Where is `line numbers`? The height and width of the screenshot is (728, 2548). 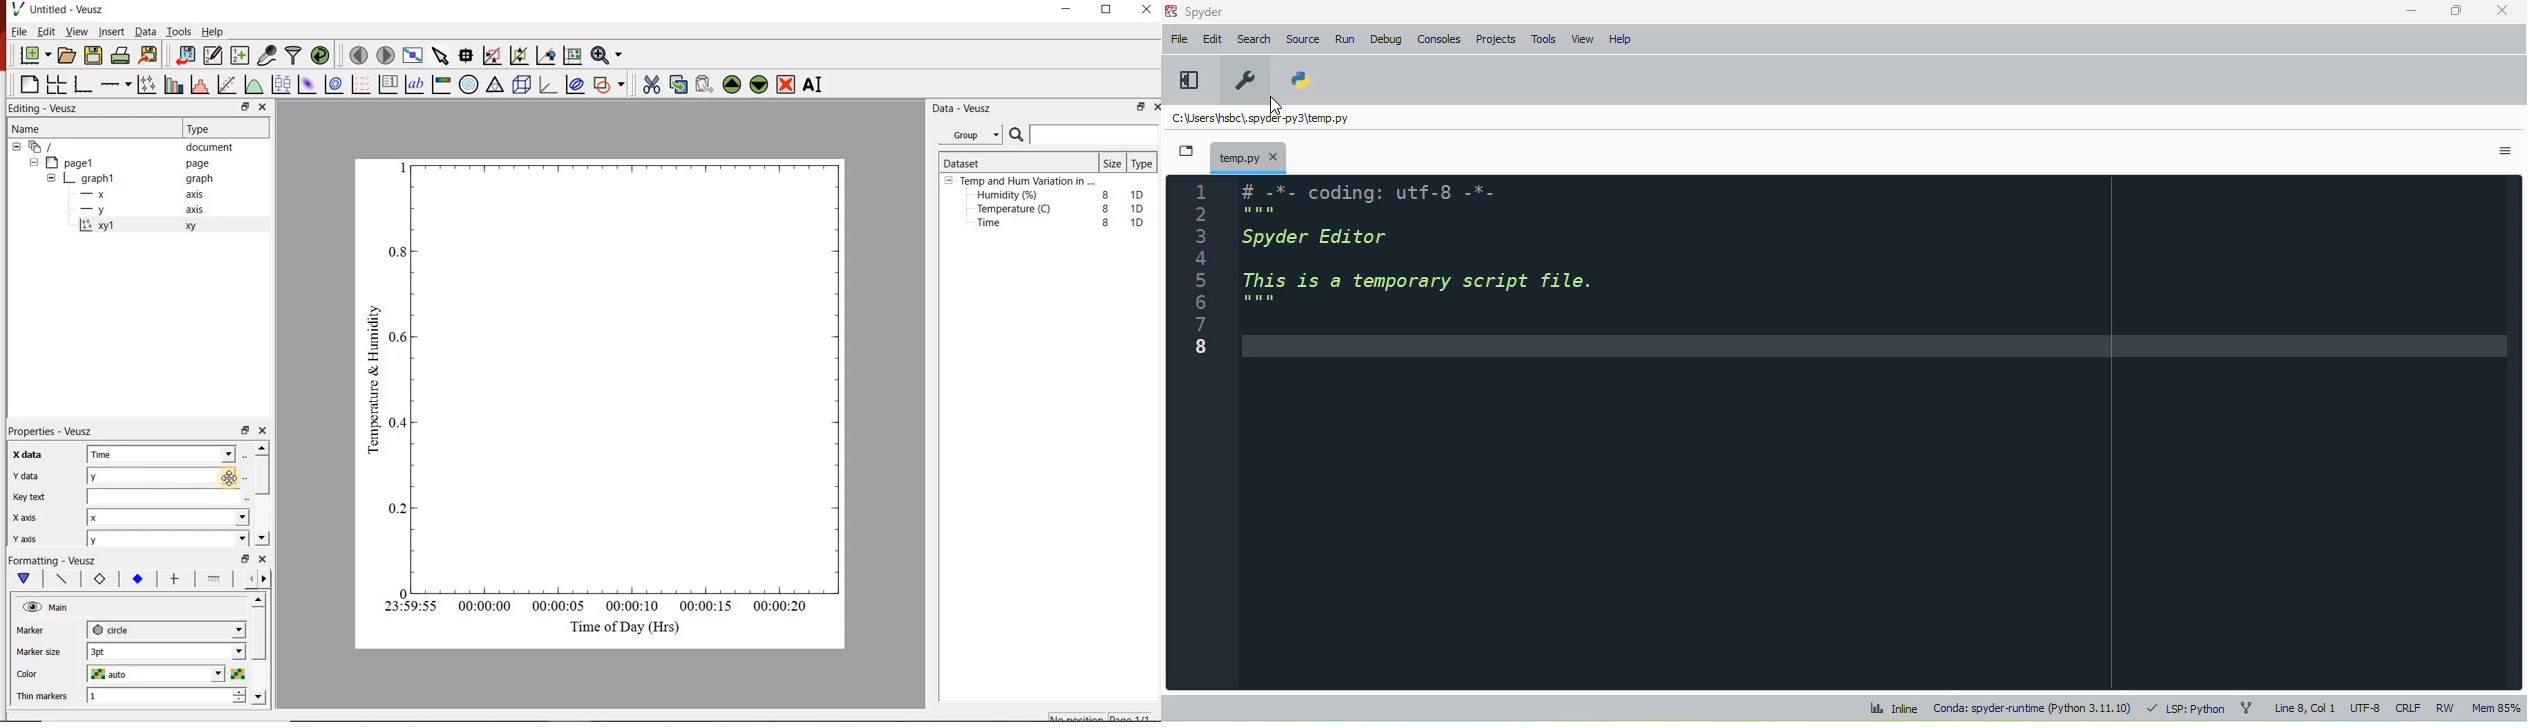 line numbers is located at coordinates (1200, 268).